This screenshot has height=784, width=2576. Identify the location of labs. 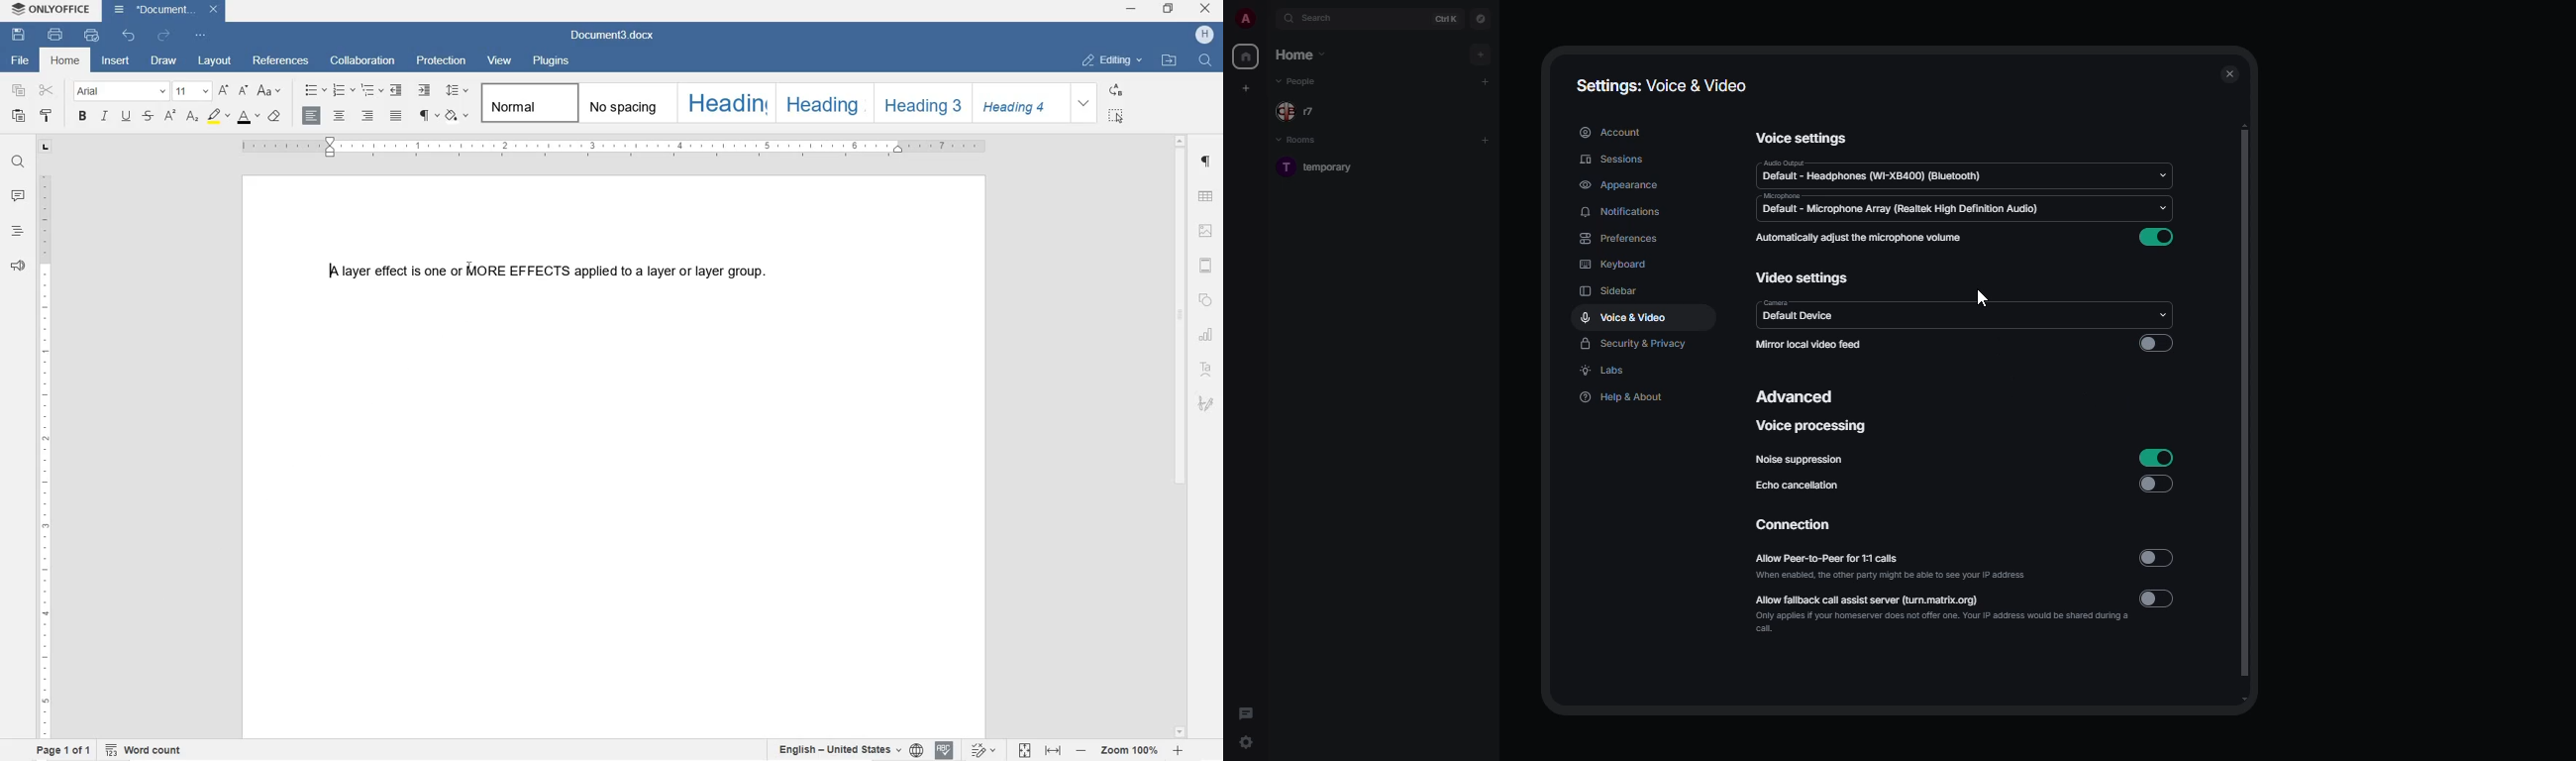
(1605, 373).